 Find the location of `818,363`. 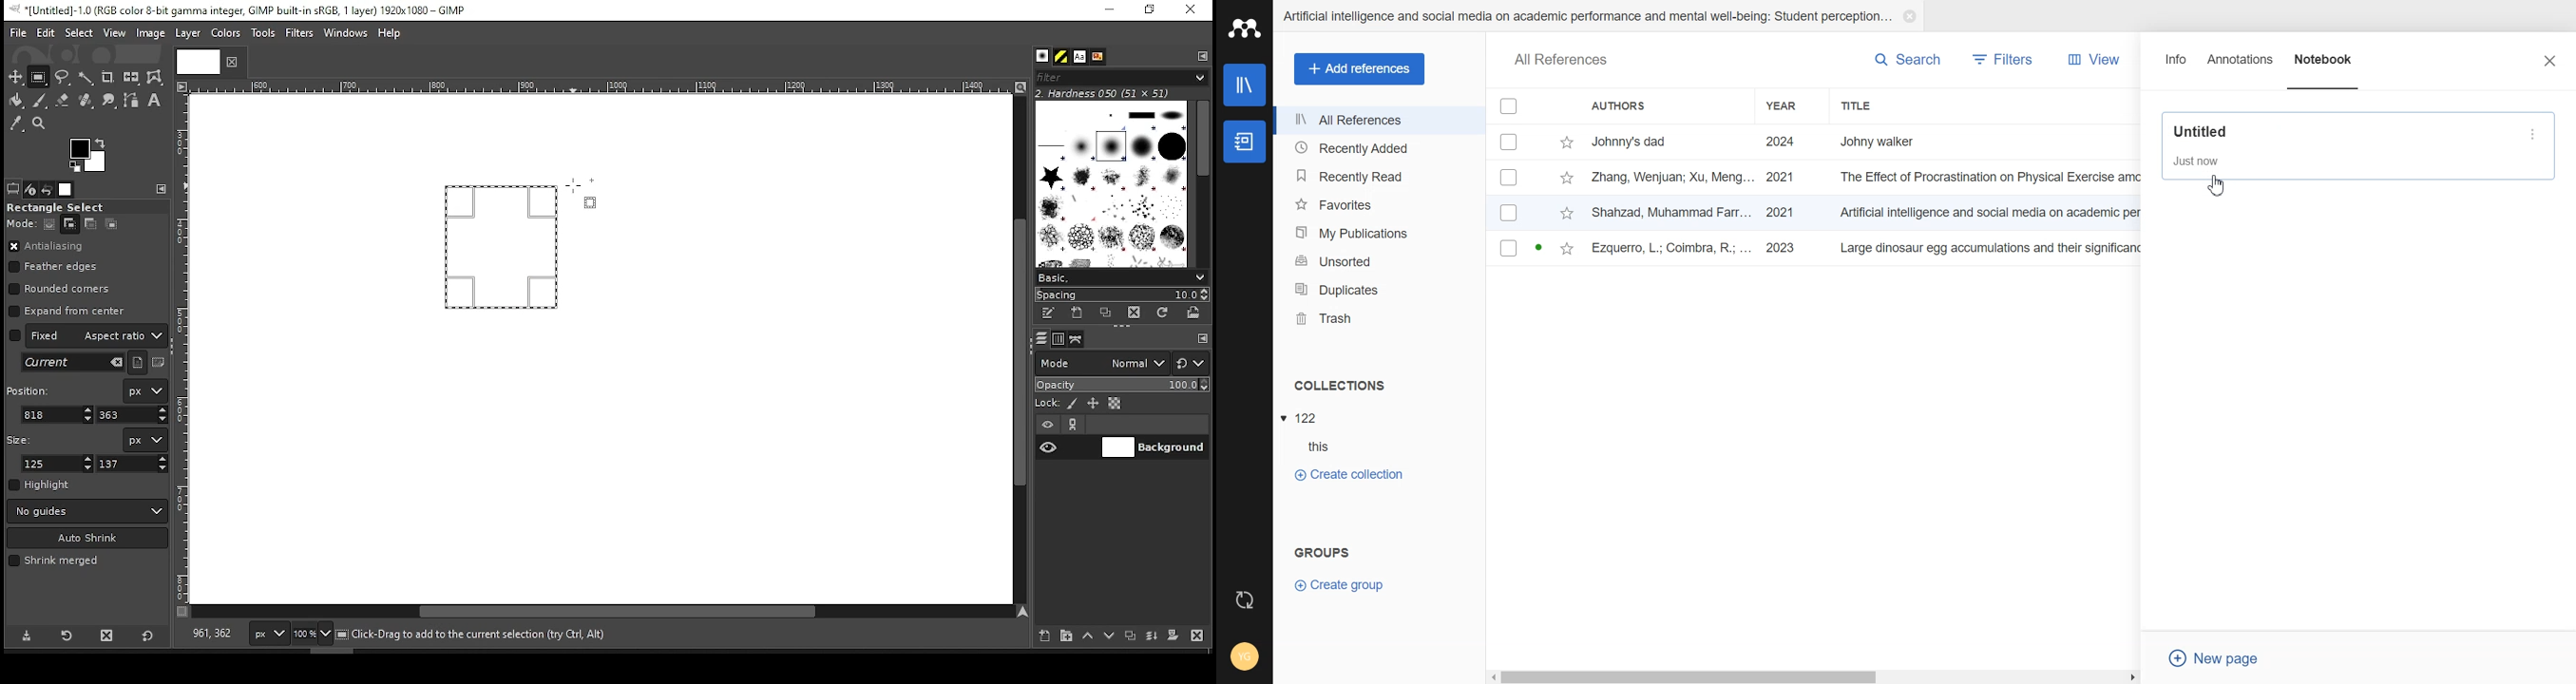

818,363 is located at coordinates (210, 634).